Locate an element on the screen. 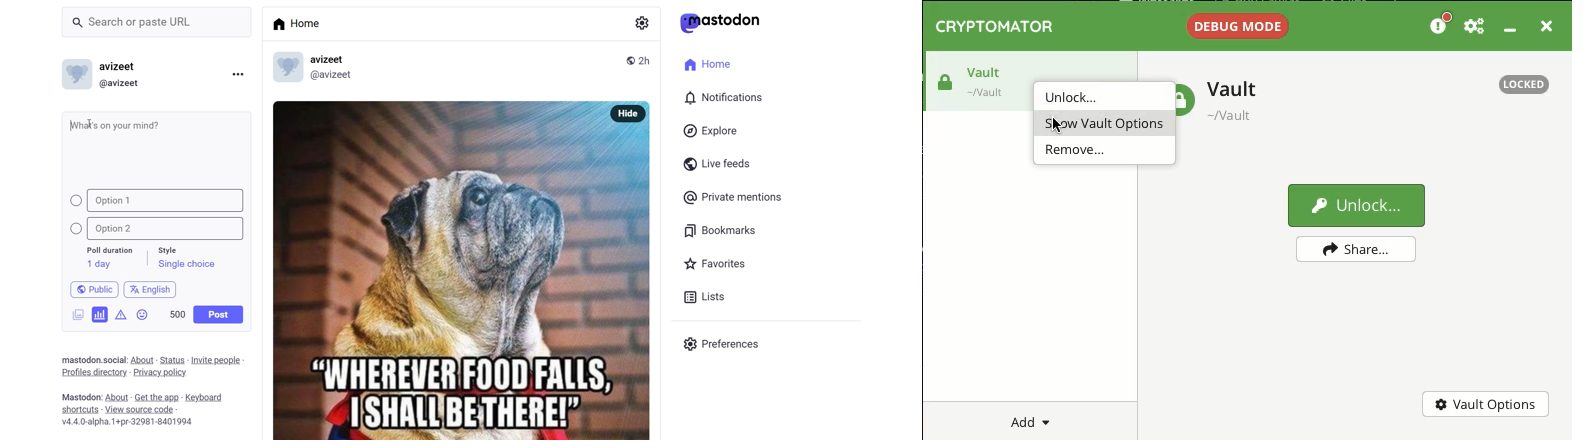 Image resolution: width=1596 pixels, height=448 pixels. 1 day is located at coordinates (97, 264).